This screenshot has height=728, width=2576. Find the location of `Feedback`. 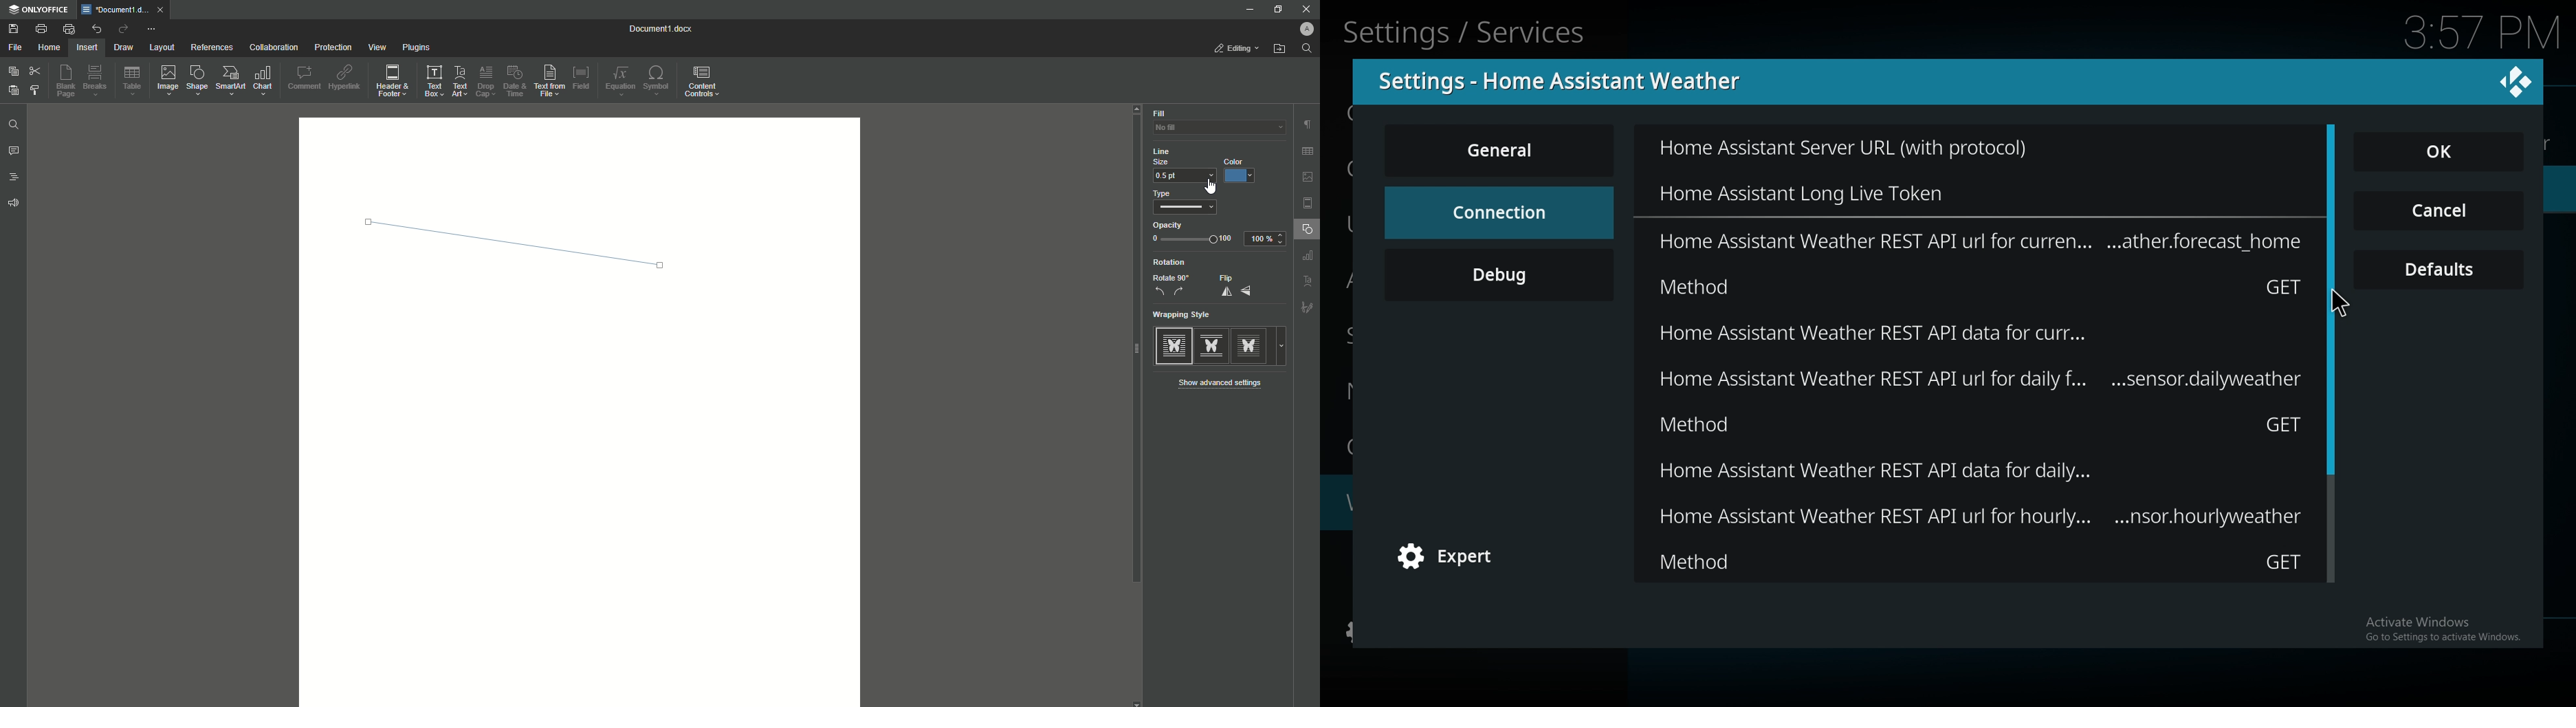

Feedback is located at coordinates (12, 206).